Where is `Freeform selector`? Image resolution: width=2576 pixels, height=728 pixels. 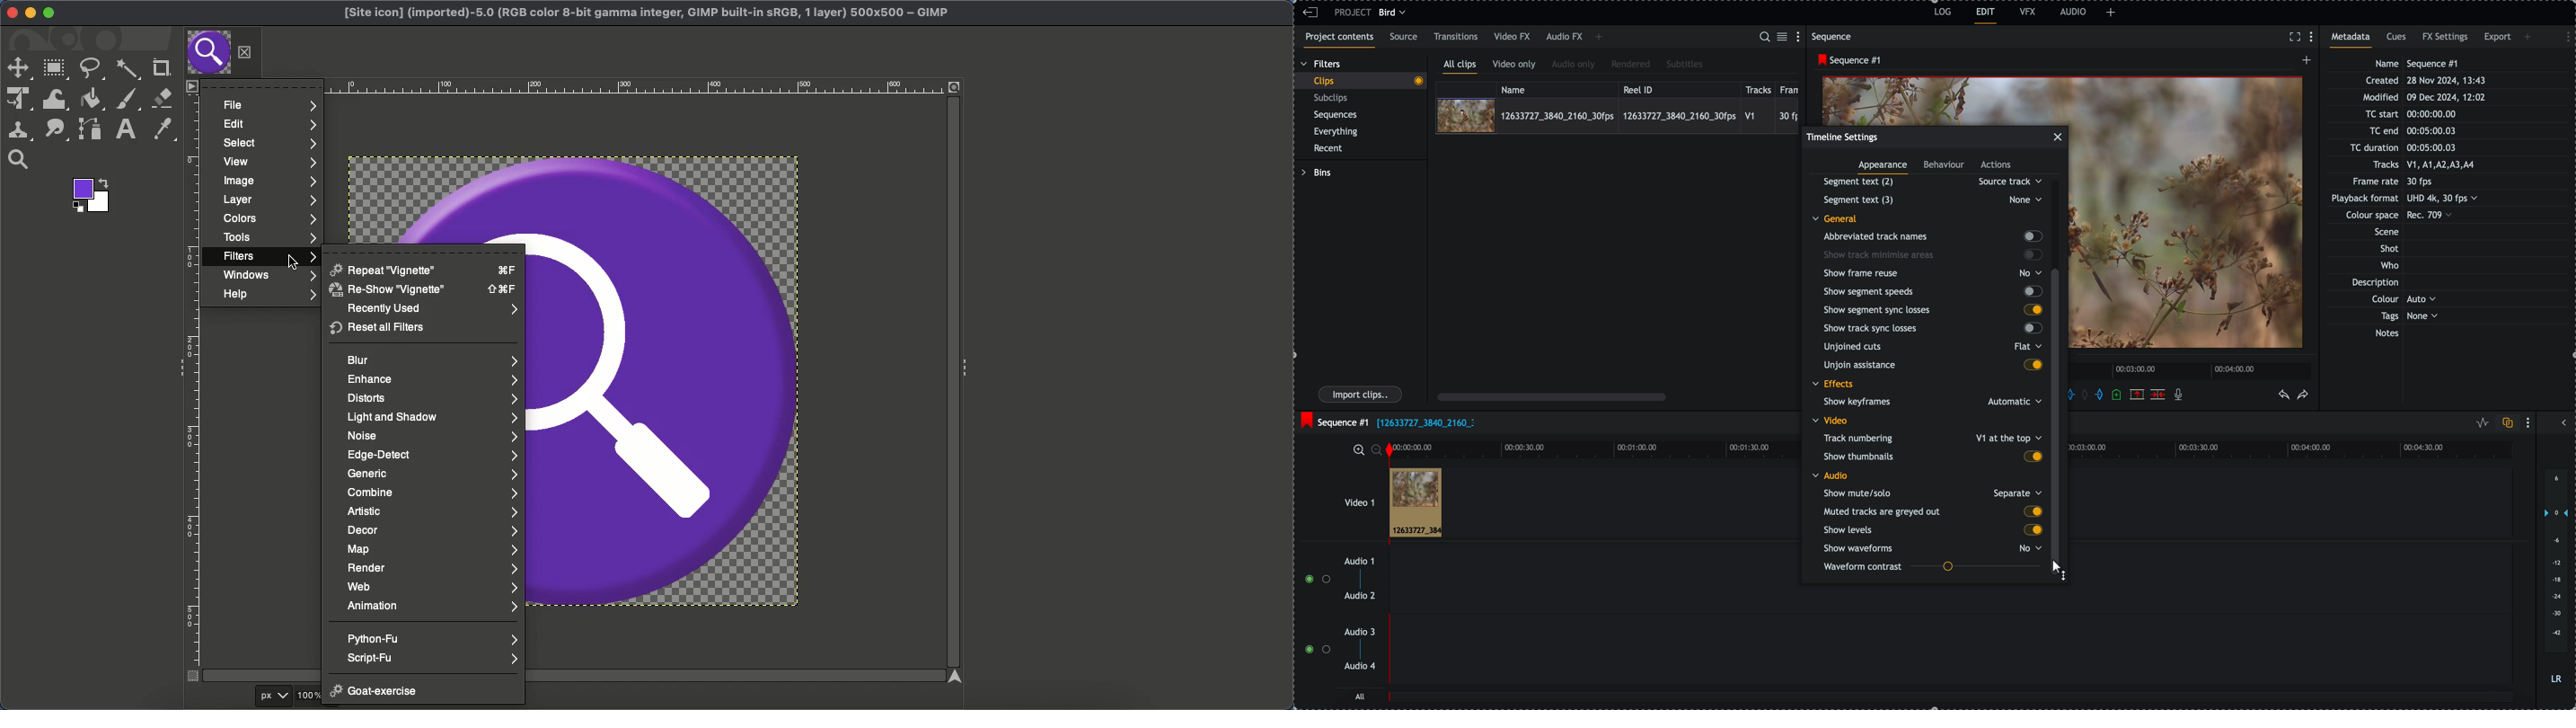
Freeform selector is located at coordinates (91, 68).